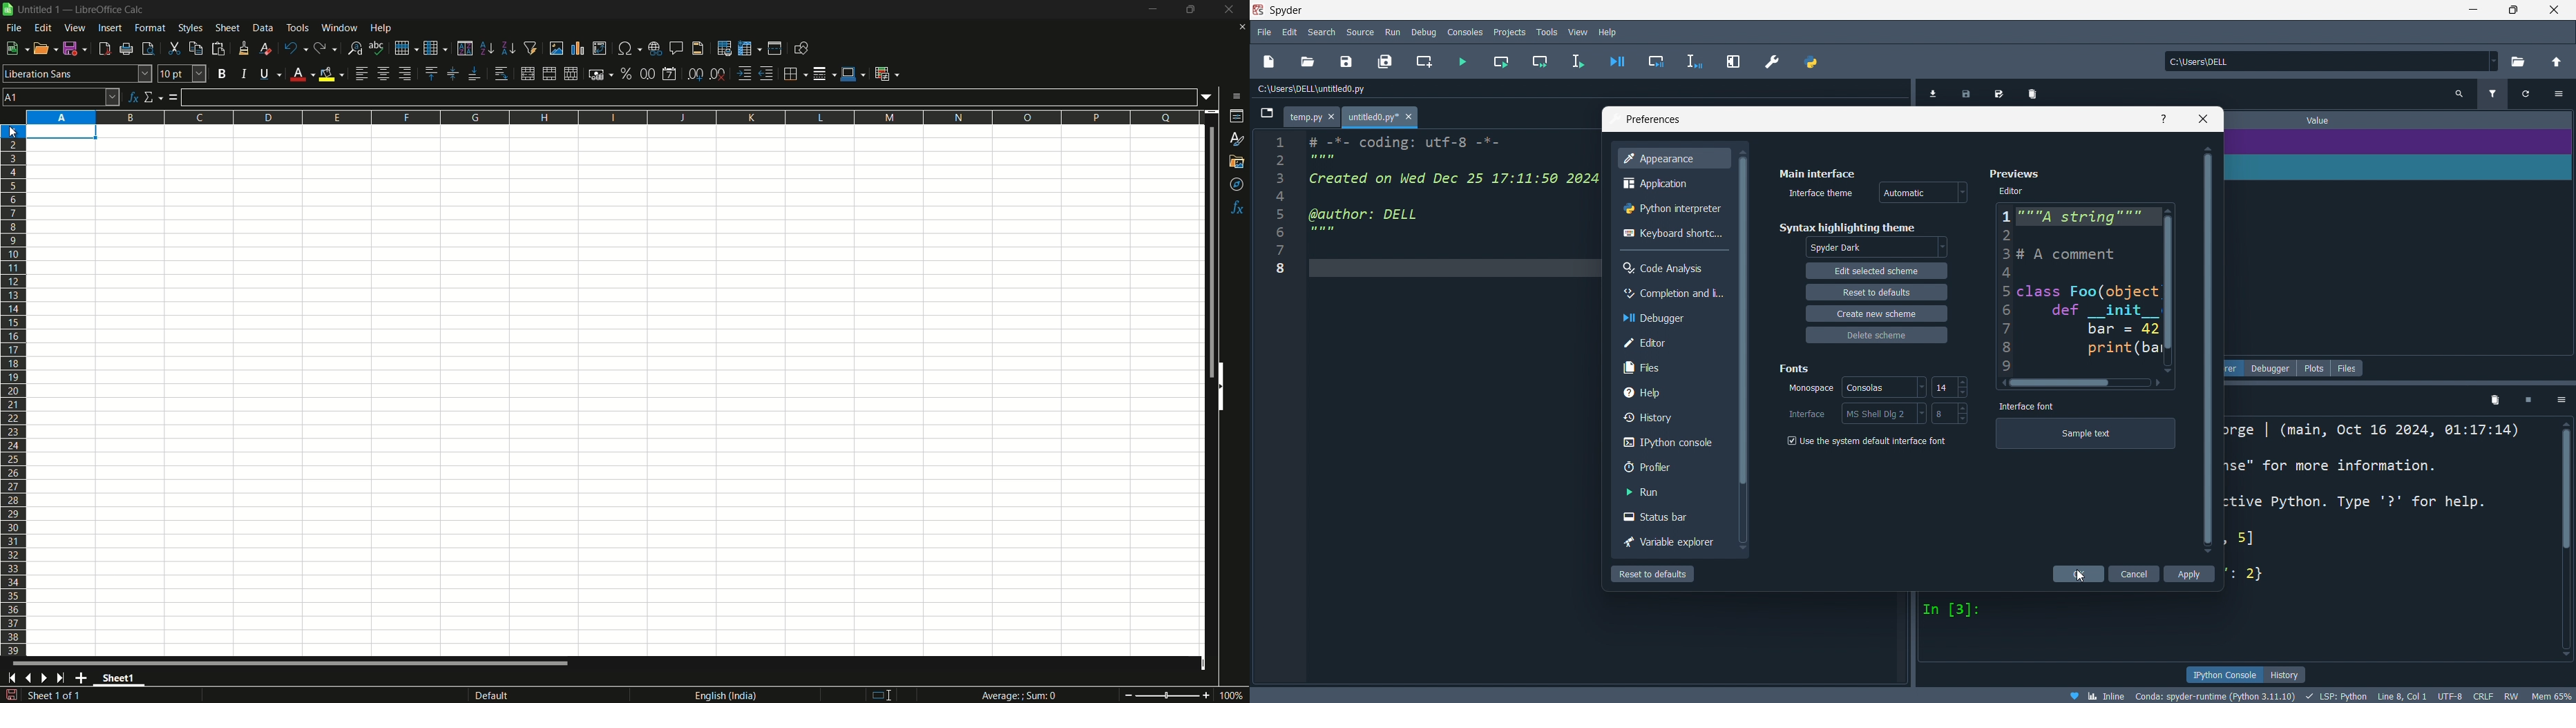  I want to click on help, so click(1608, 32).